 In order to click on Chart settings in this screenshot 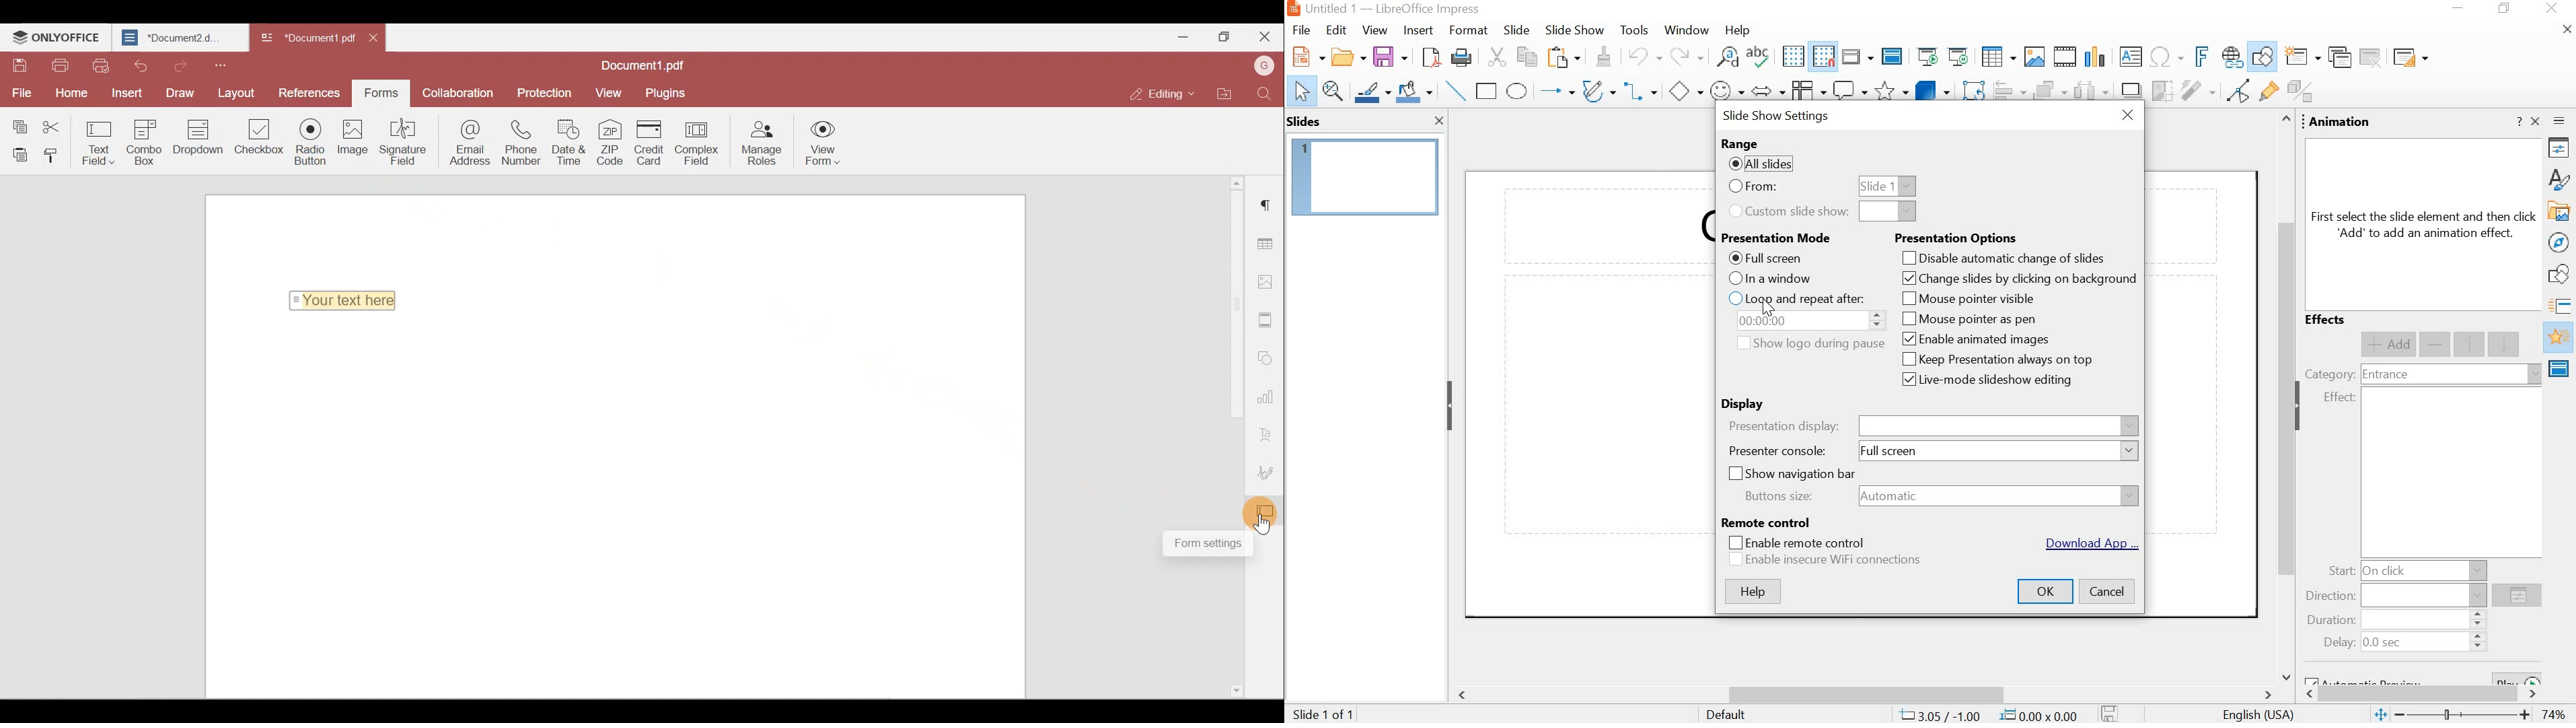, I will do `click(1268, 396)`.